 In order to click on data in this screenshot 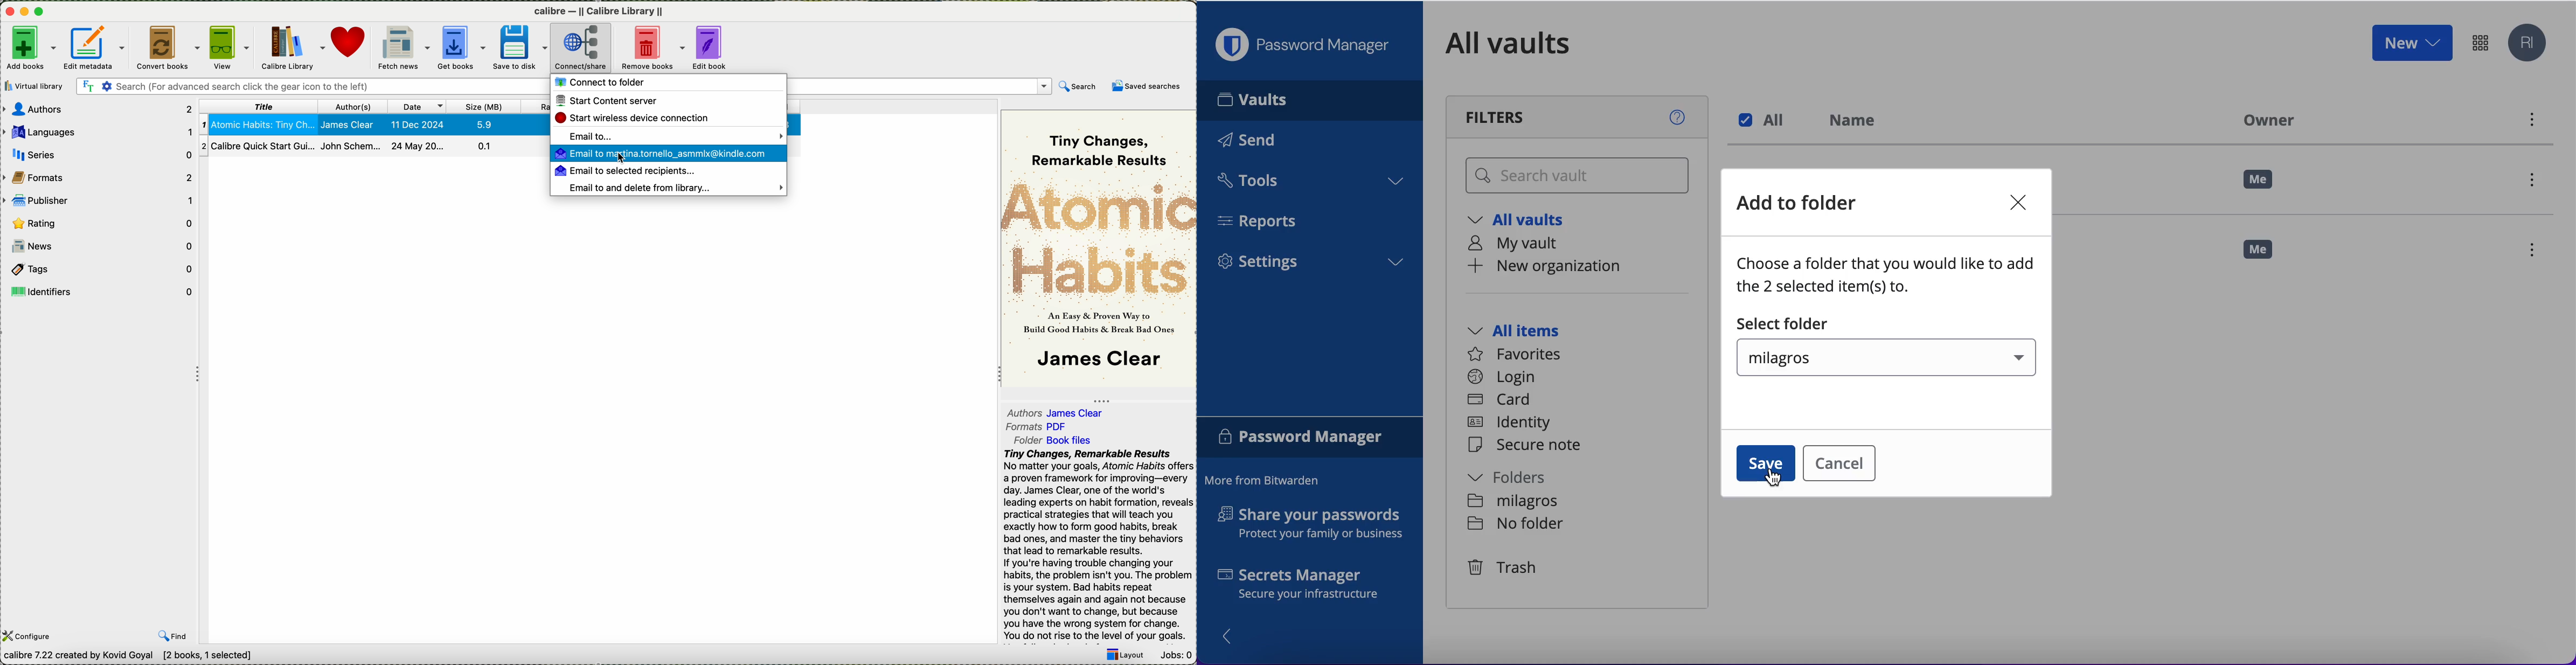, I will do `click(165, 656)`.